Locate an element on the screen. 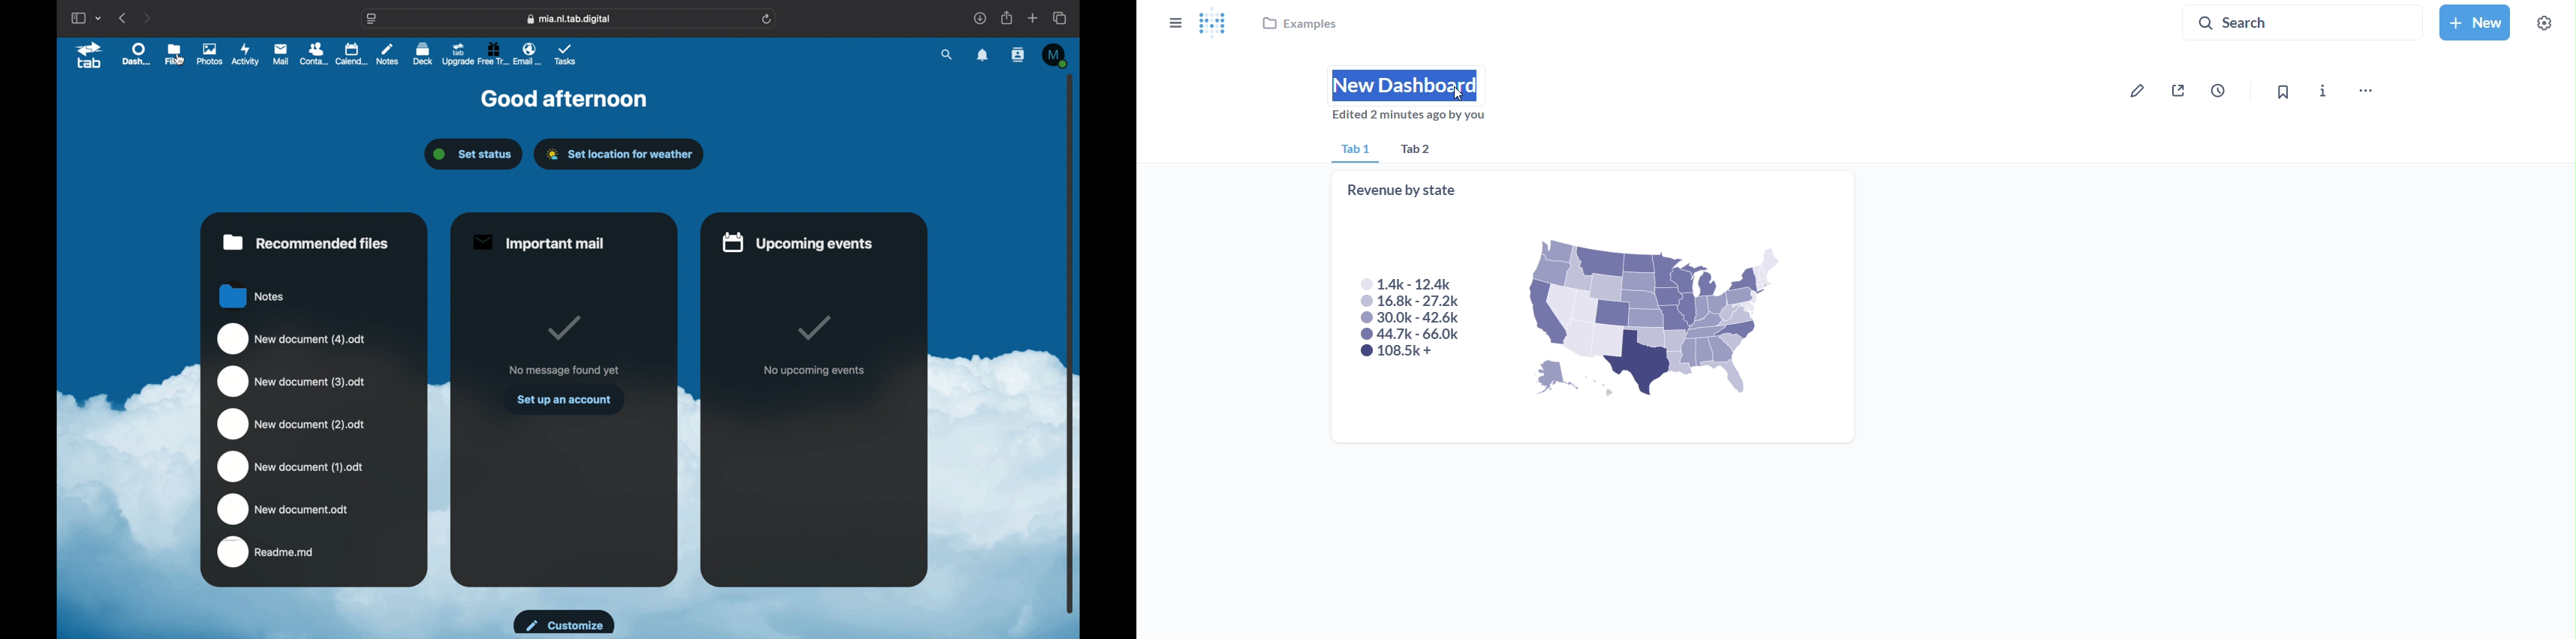 The width and height of the screenshot is (2576, 644). cursor is located at coordinates (181, 59).